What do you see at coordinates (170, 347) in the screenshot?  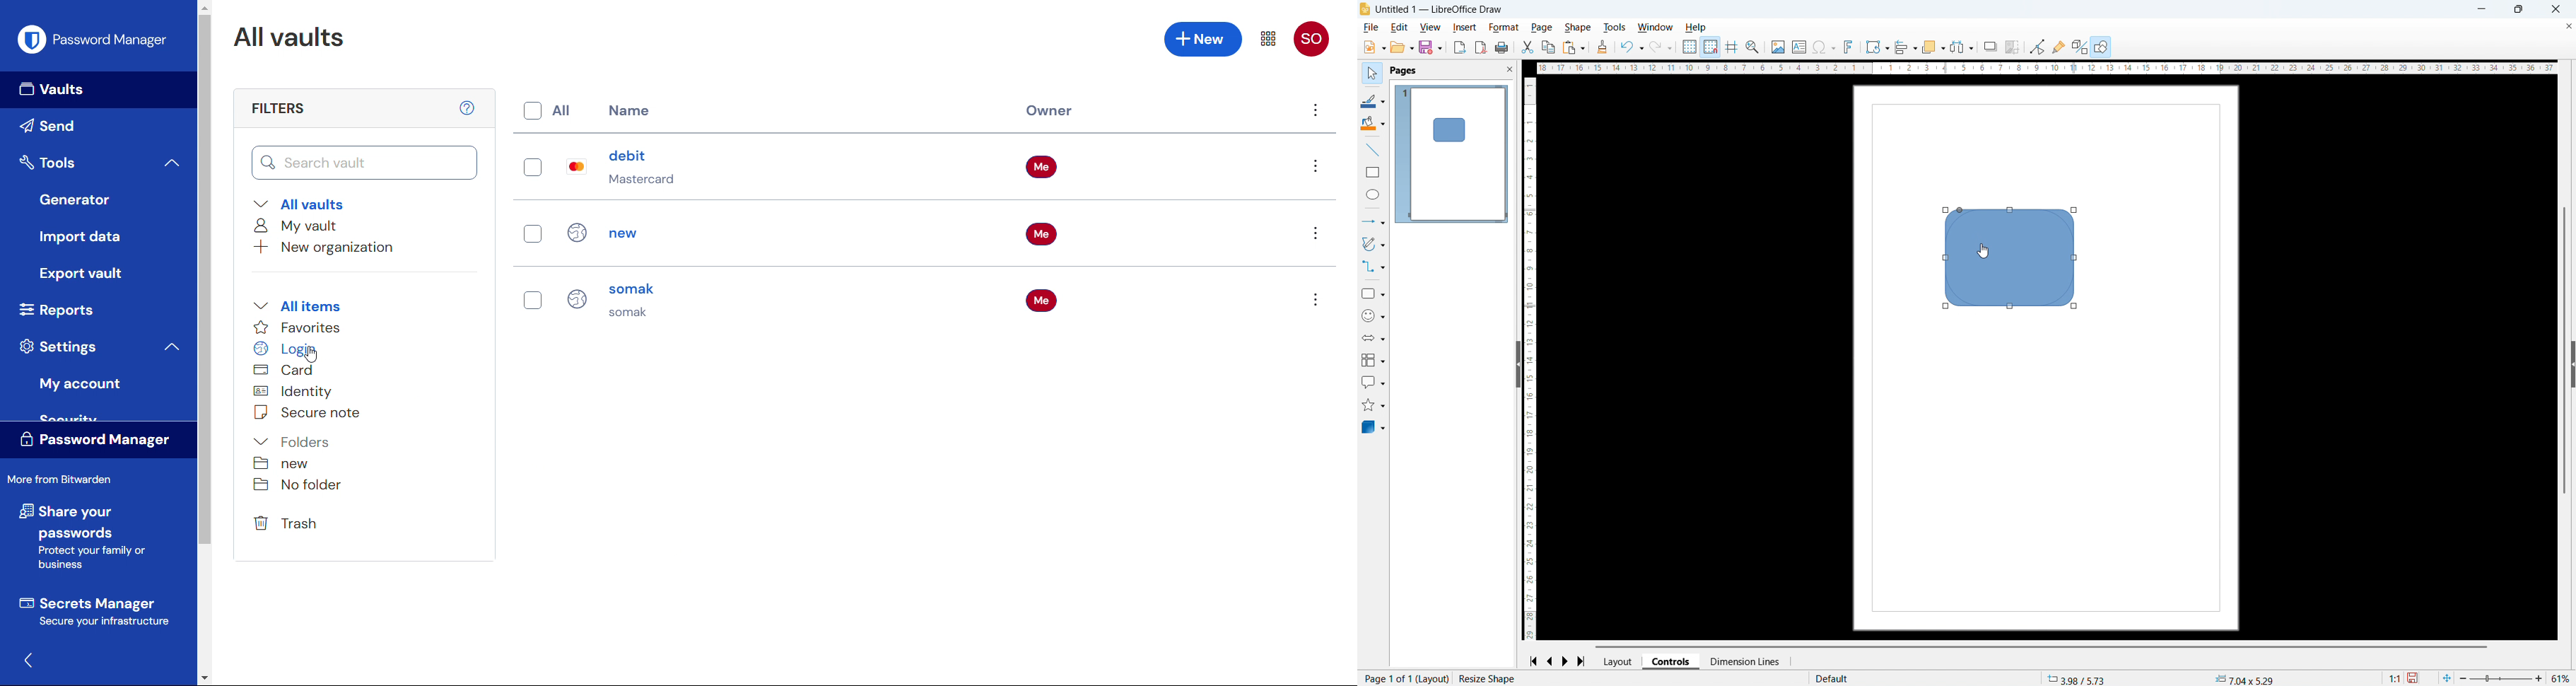 I see `Collapse settings menu ` at bounding box center [170, 347].